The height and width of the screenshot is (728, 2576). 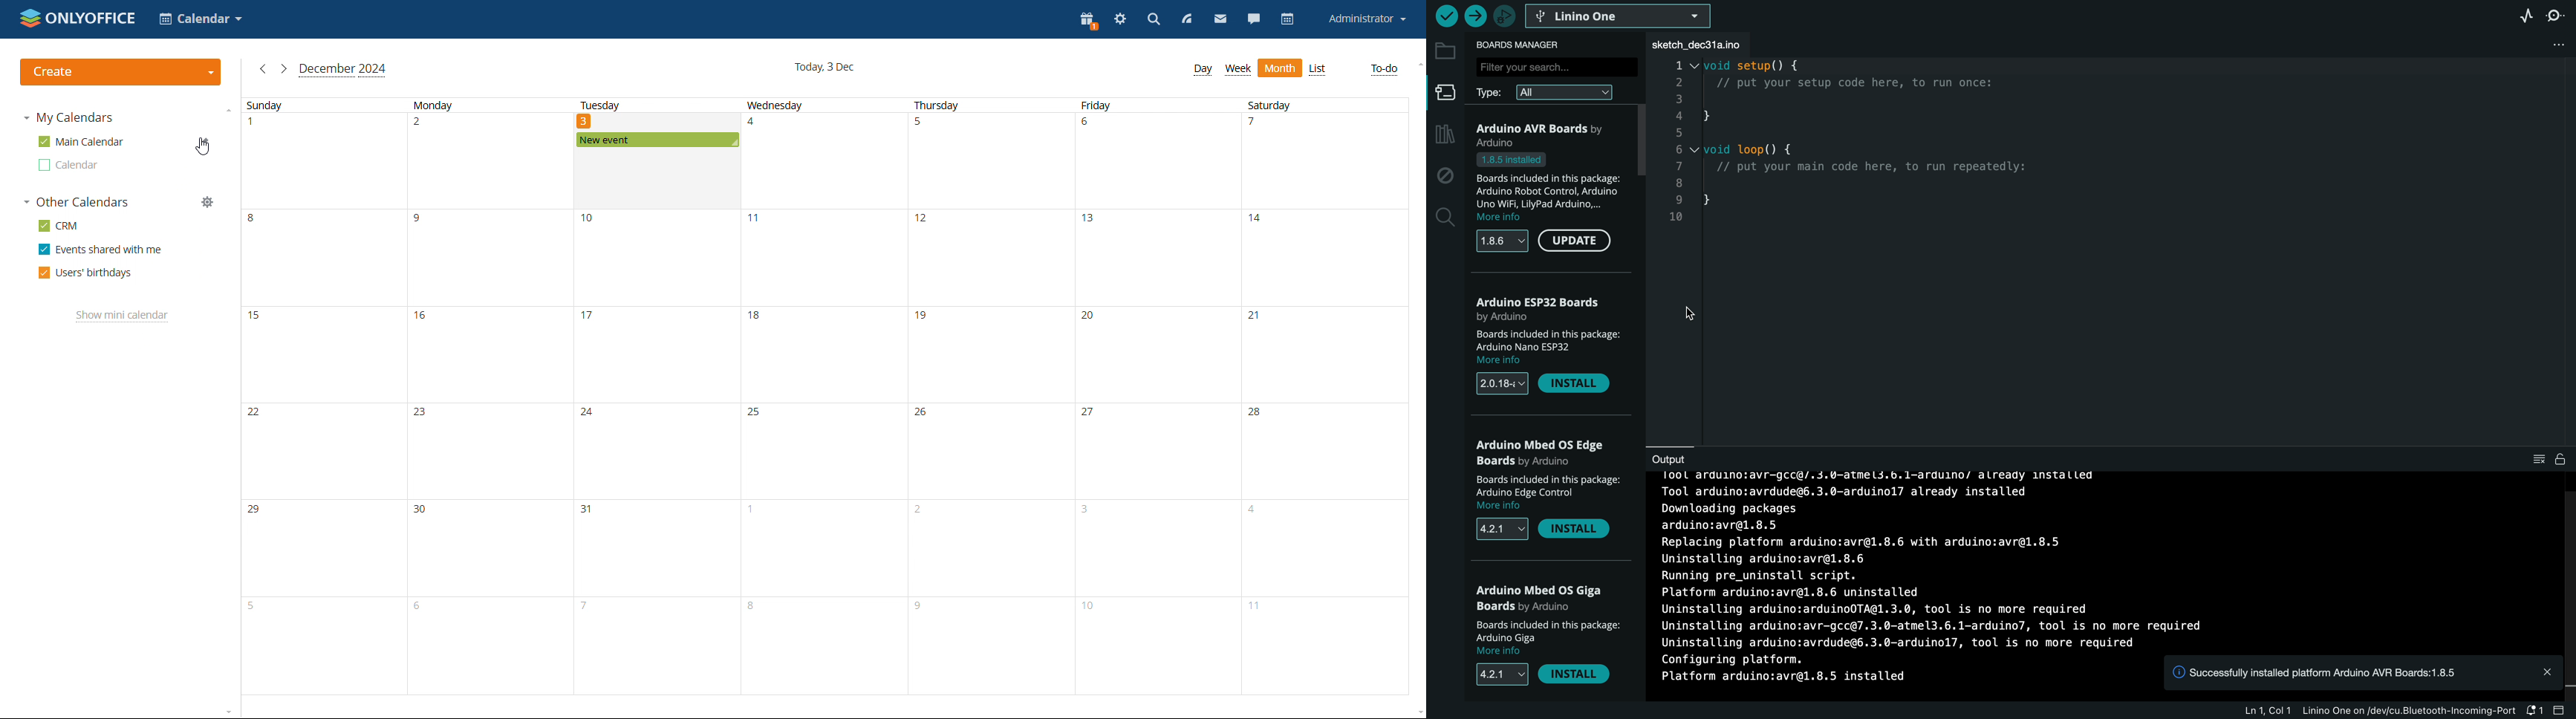 I want to click on other calendar, so click(x=70, y=165).